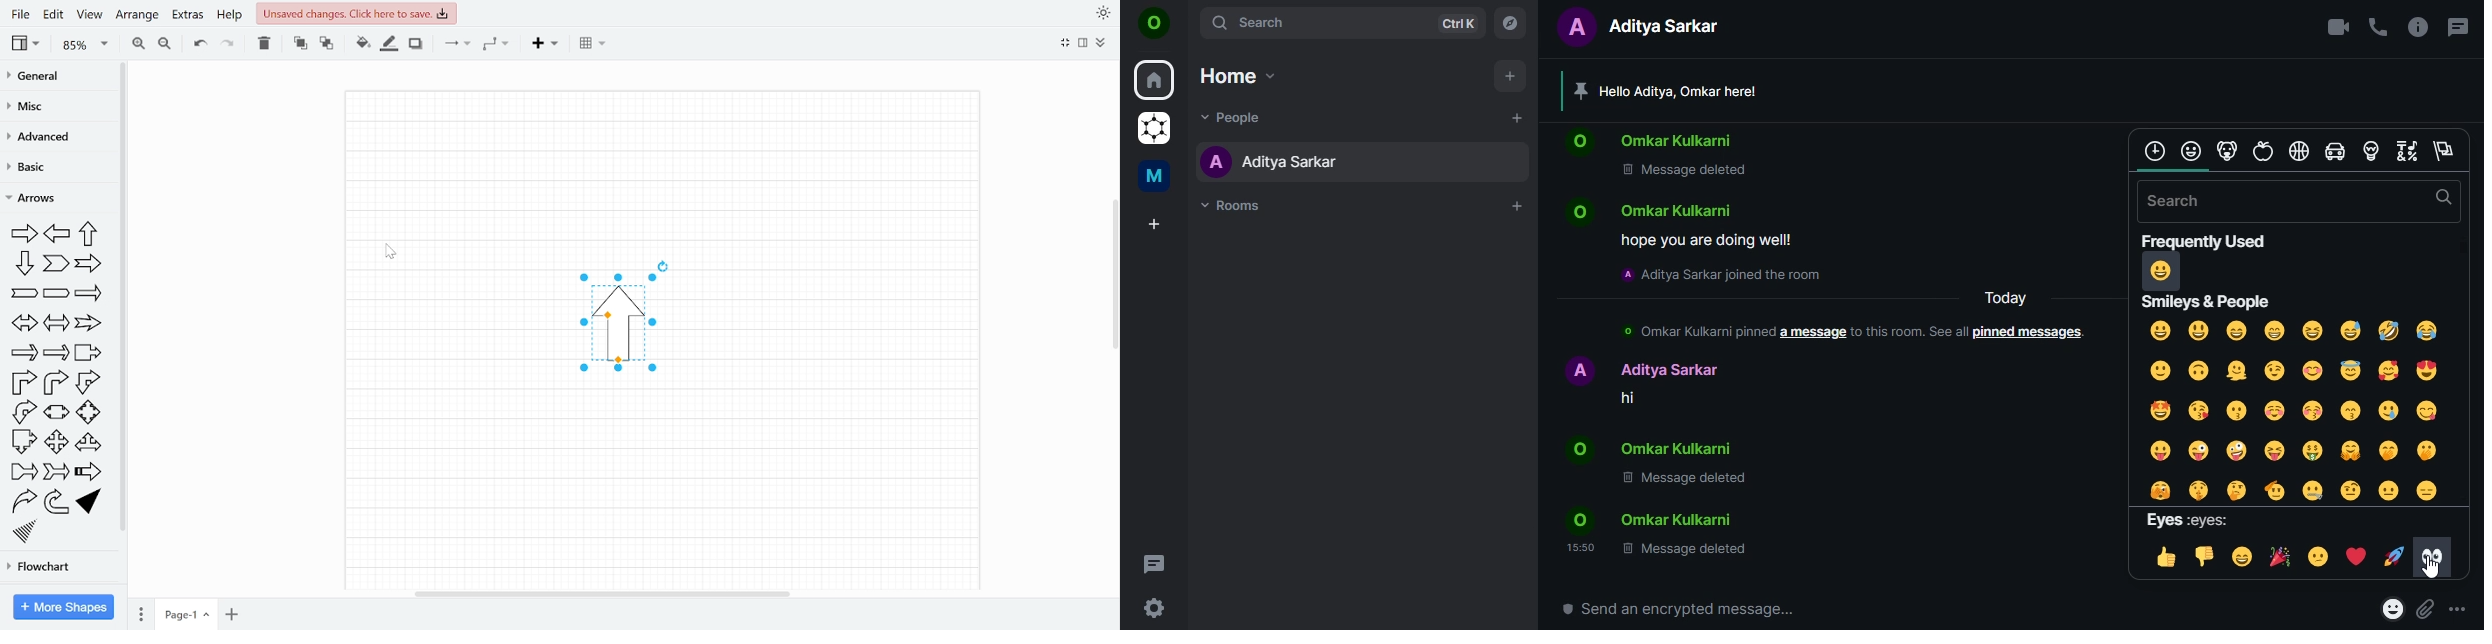 The width and height of the screenshot is (2492, 644). I want to click on explore rooms, so click(1511, 24).